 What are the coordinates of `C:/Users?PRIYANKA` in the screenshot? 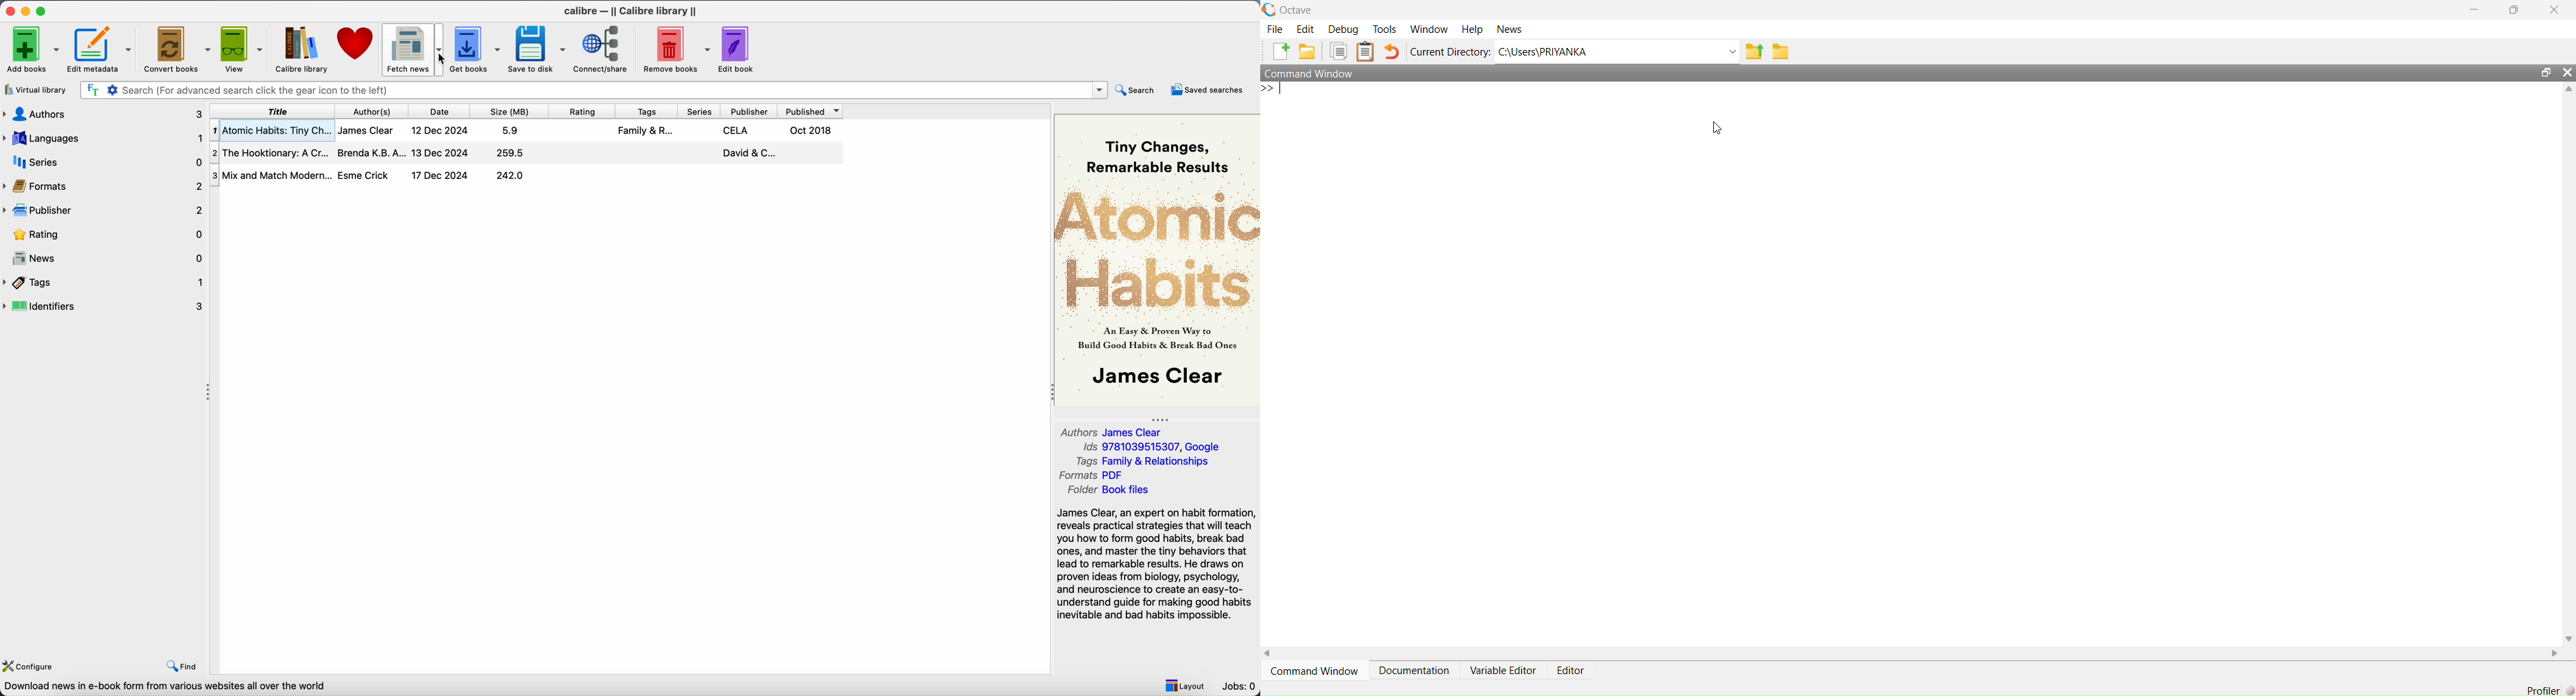 It's located at (1608, 51).